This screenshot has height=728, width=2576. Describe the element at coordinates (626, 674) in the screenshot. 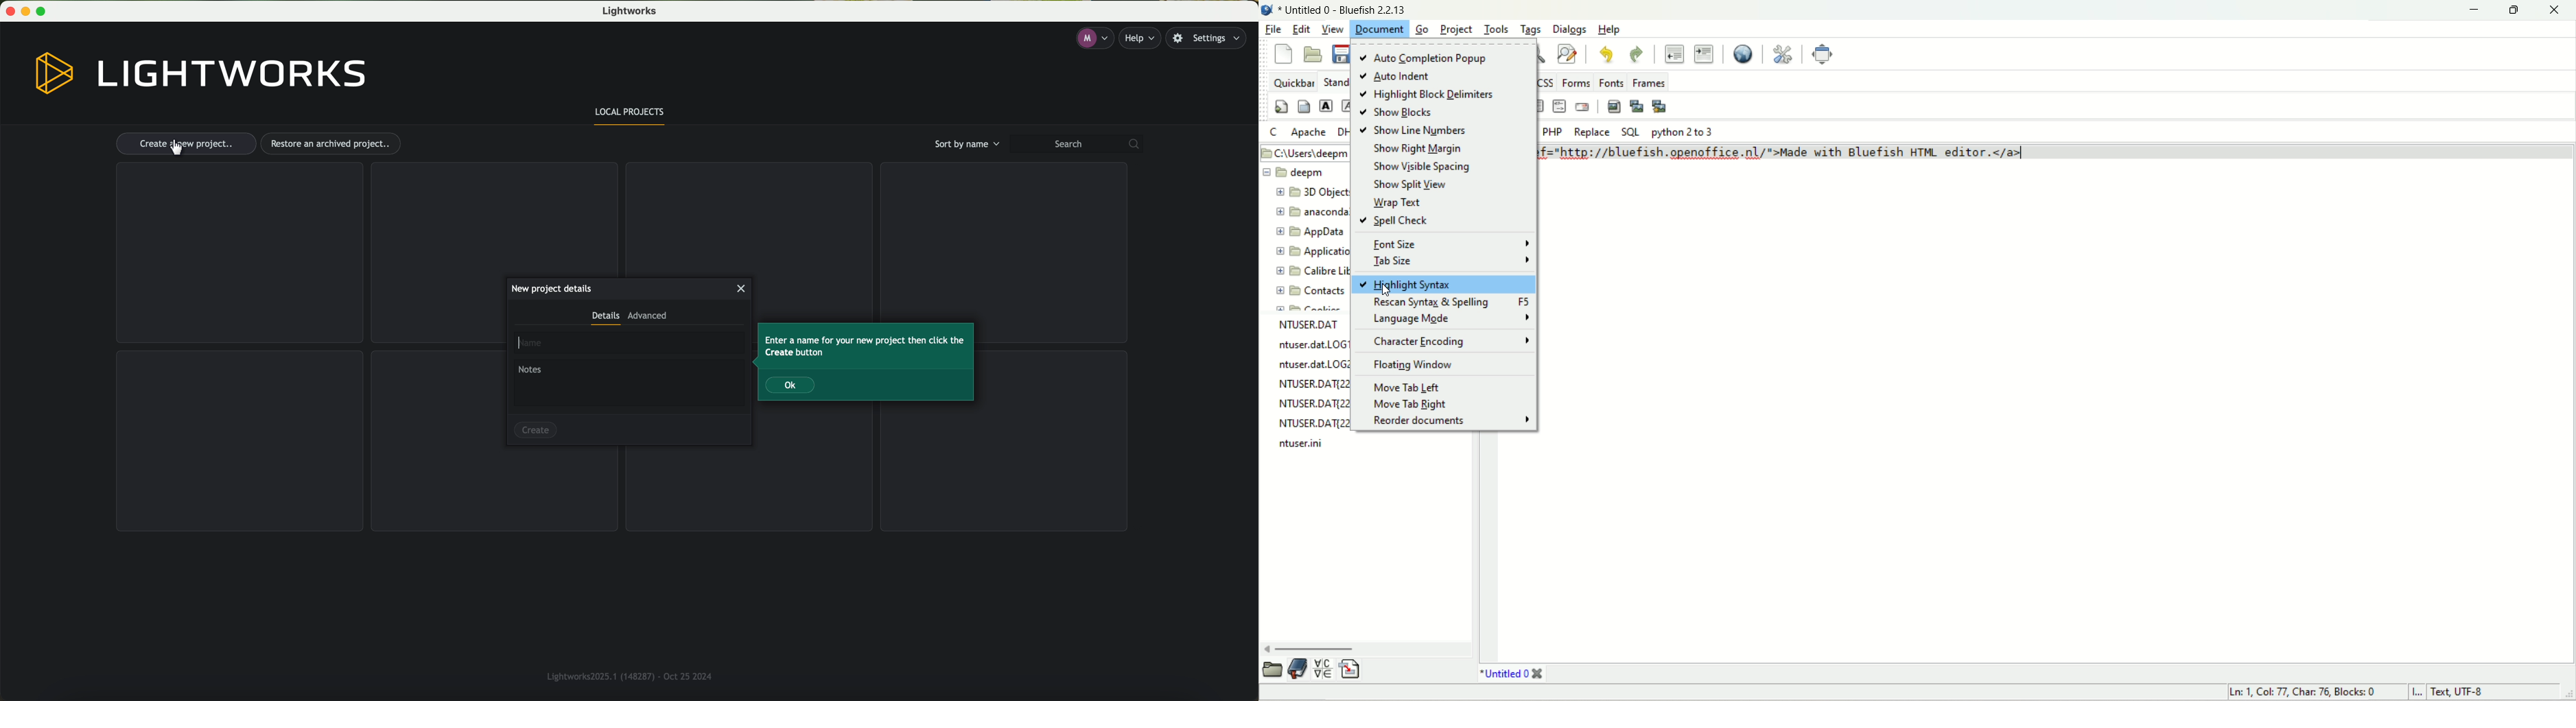

I see `registered trademark` at that location.